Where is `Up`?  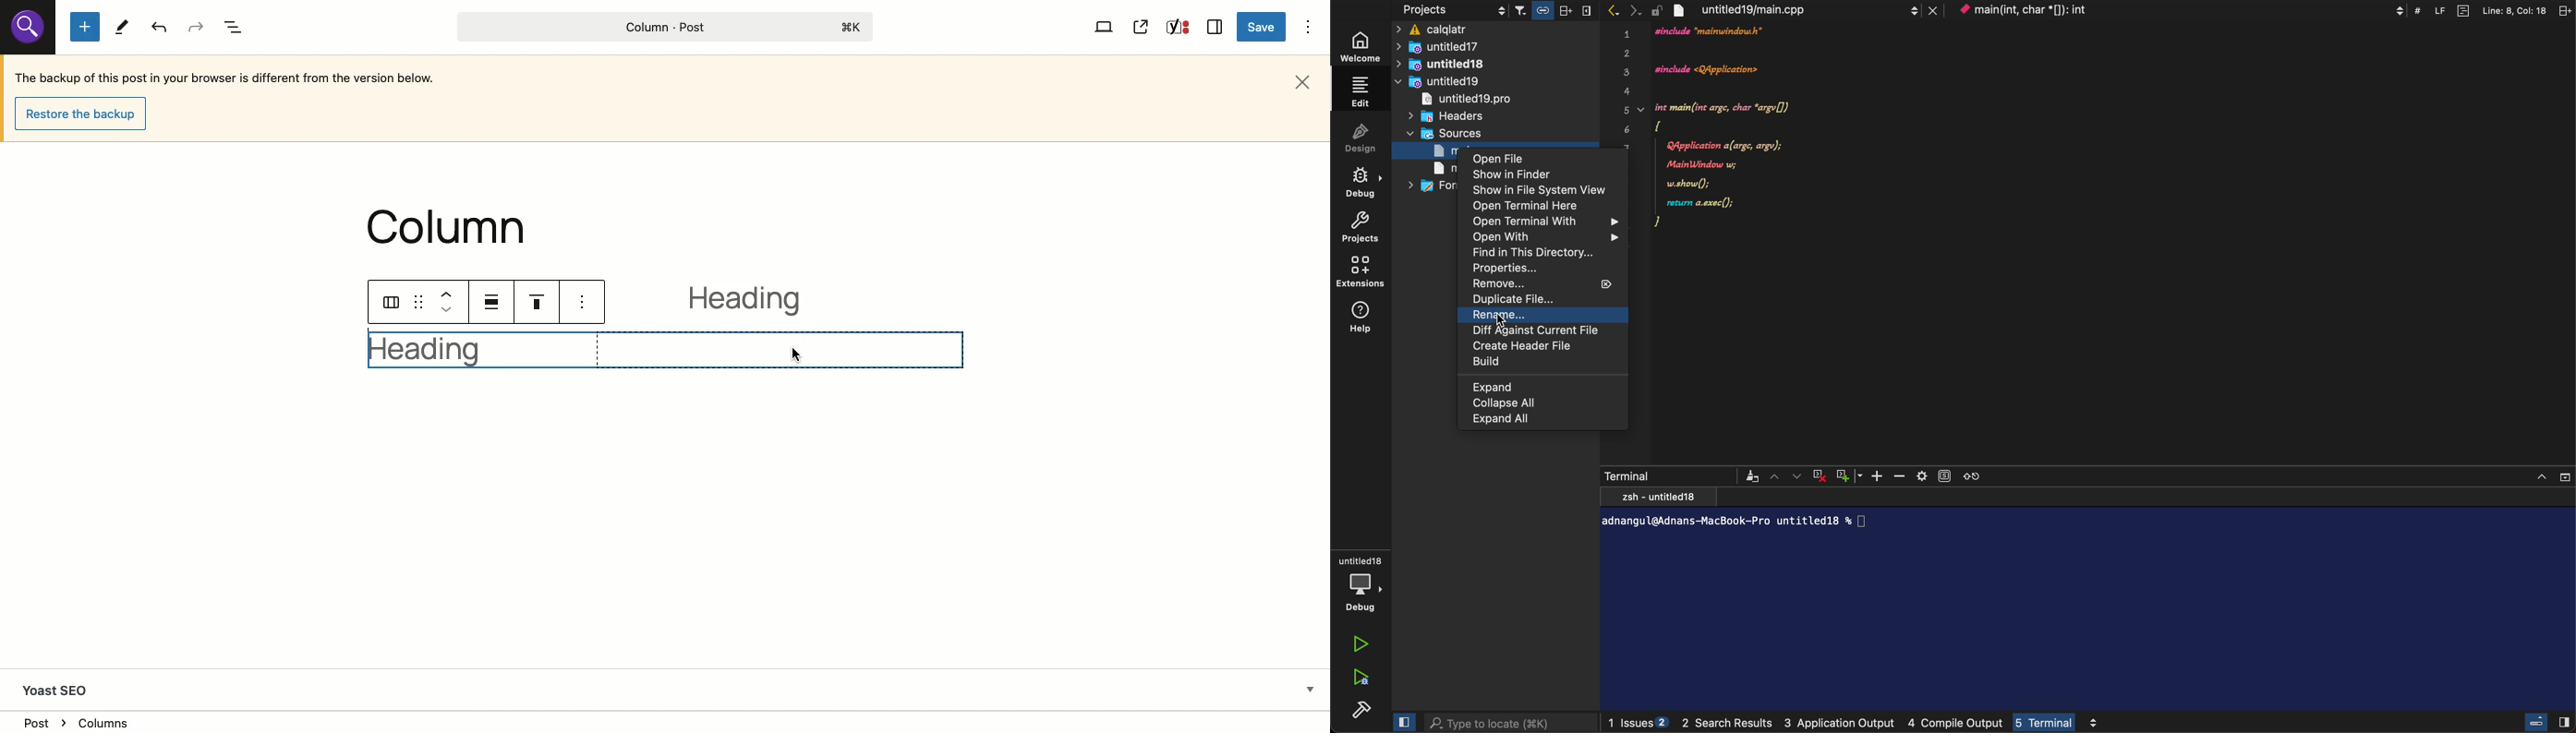 Up is located at coordinates (1776, 476).